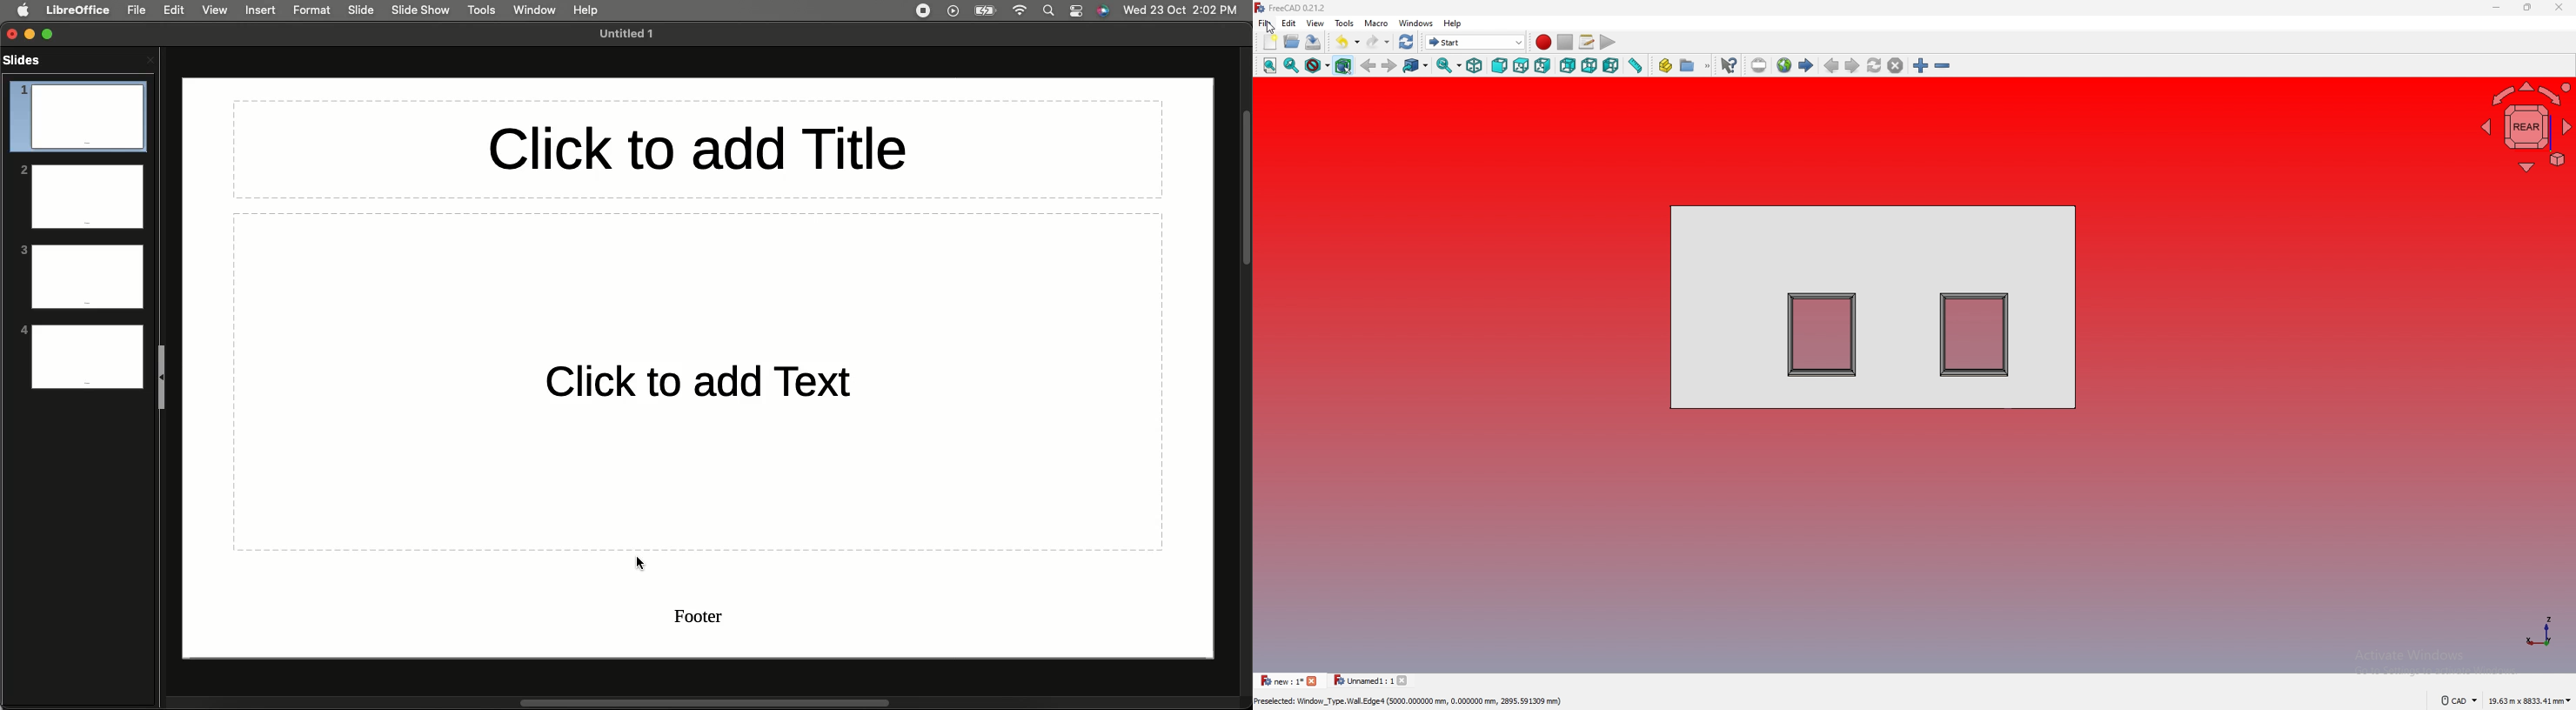 This screenshot has width=2576, height=728. I want to click on undo, so click(1348, 41).